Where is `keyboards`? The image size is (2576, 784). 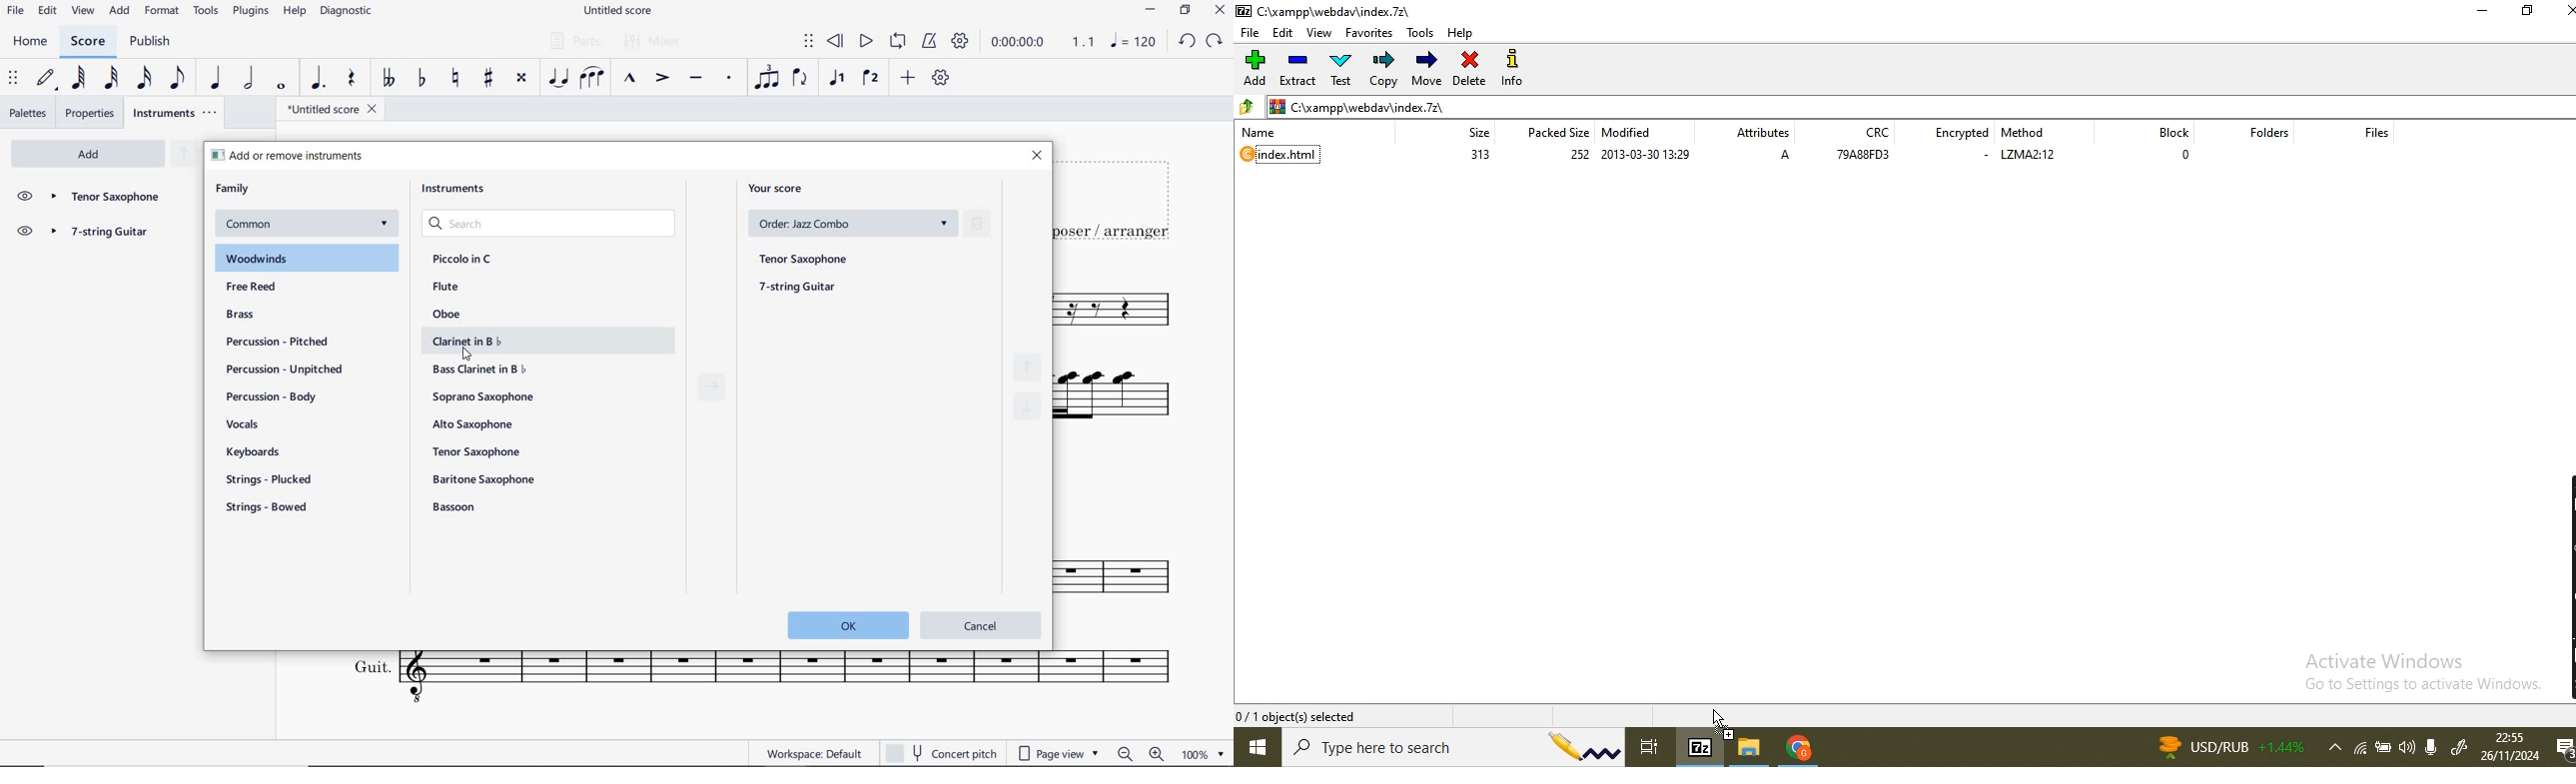
keyboards is located at coordinates (259, 453).